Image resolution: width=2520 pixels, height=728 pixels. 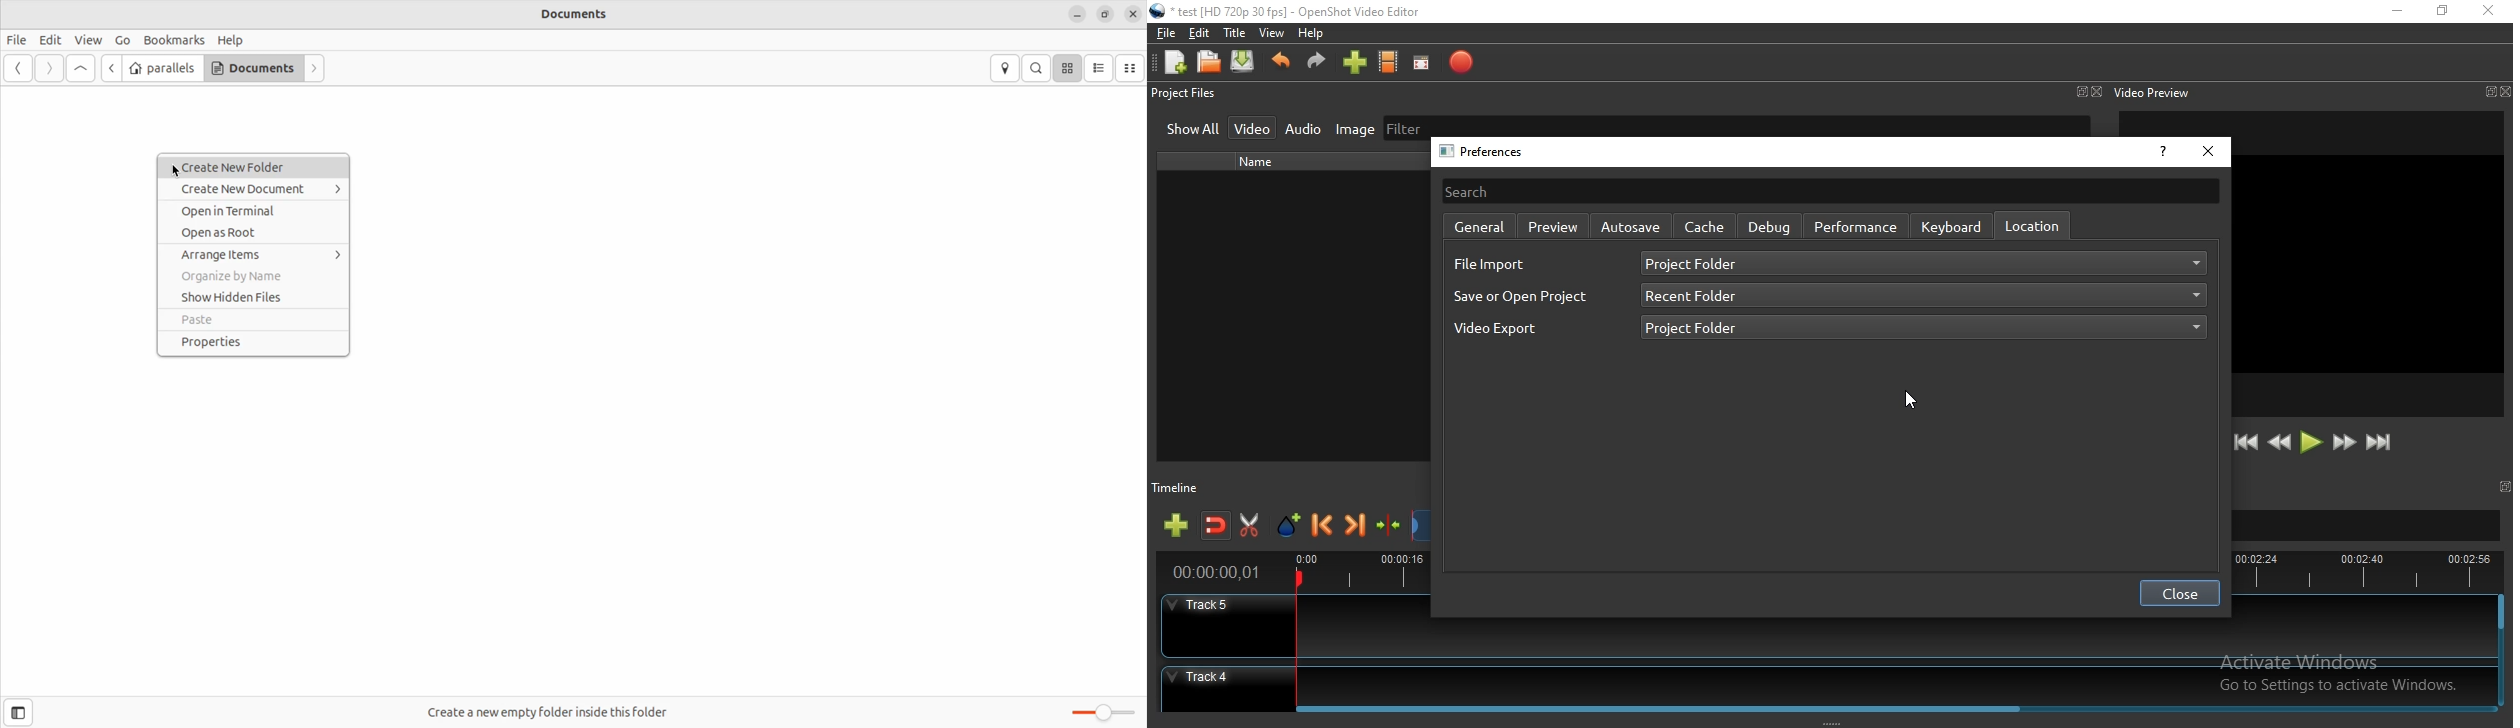 What do you see at coordinates (1925, 326) in the screenshot?
I see `project folder` at bounding box center [1925, 326].